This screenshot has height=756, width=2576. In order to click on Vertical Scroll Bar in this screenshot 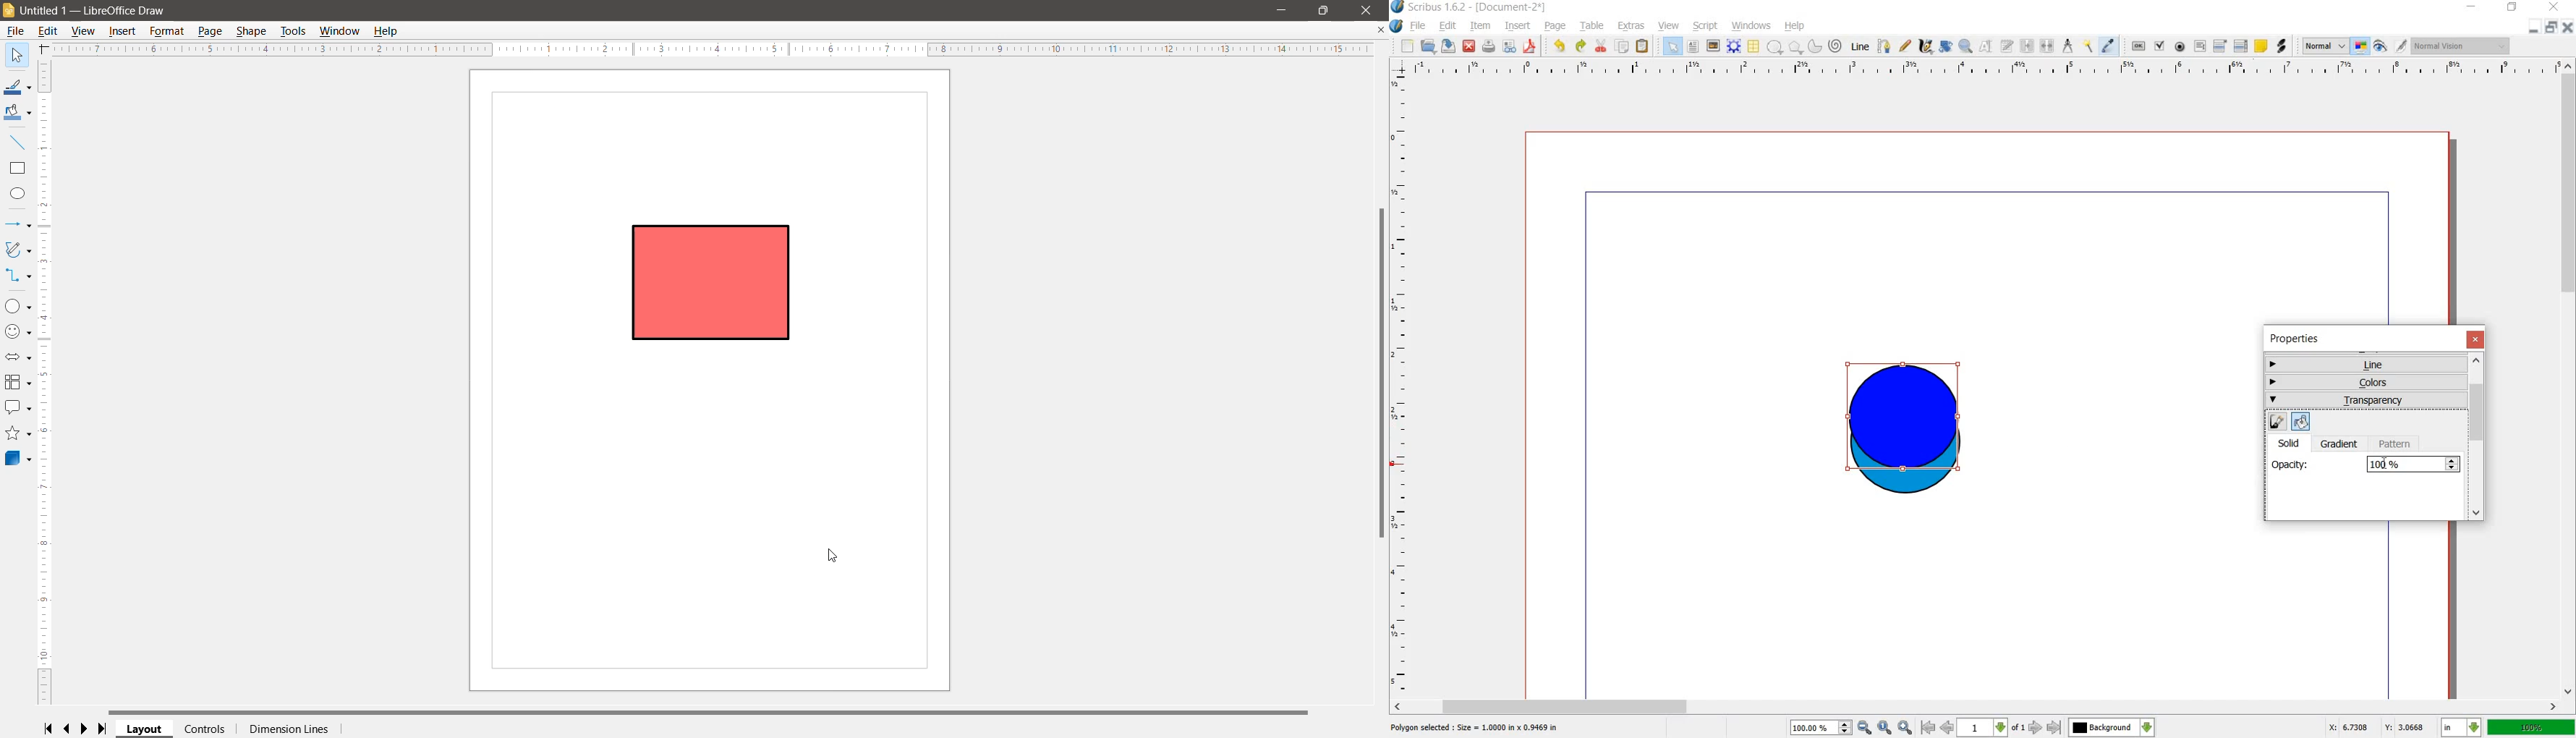, I will do `click(1380, 373)`.